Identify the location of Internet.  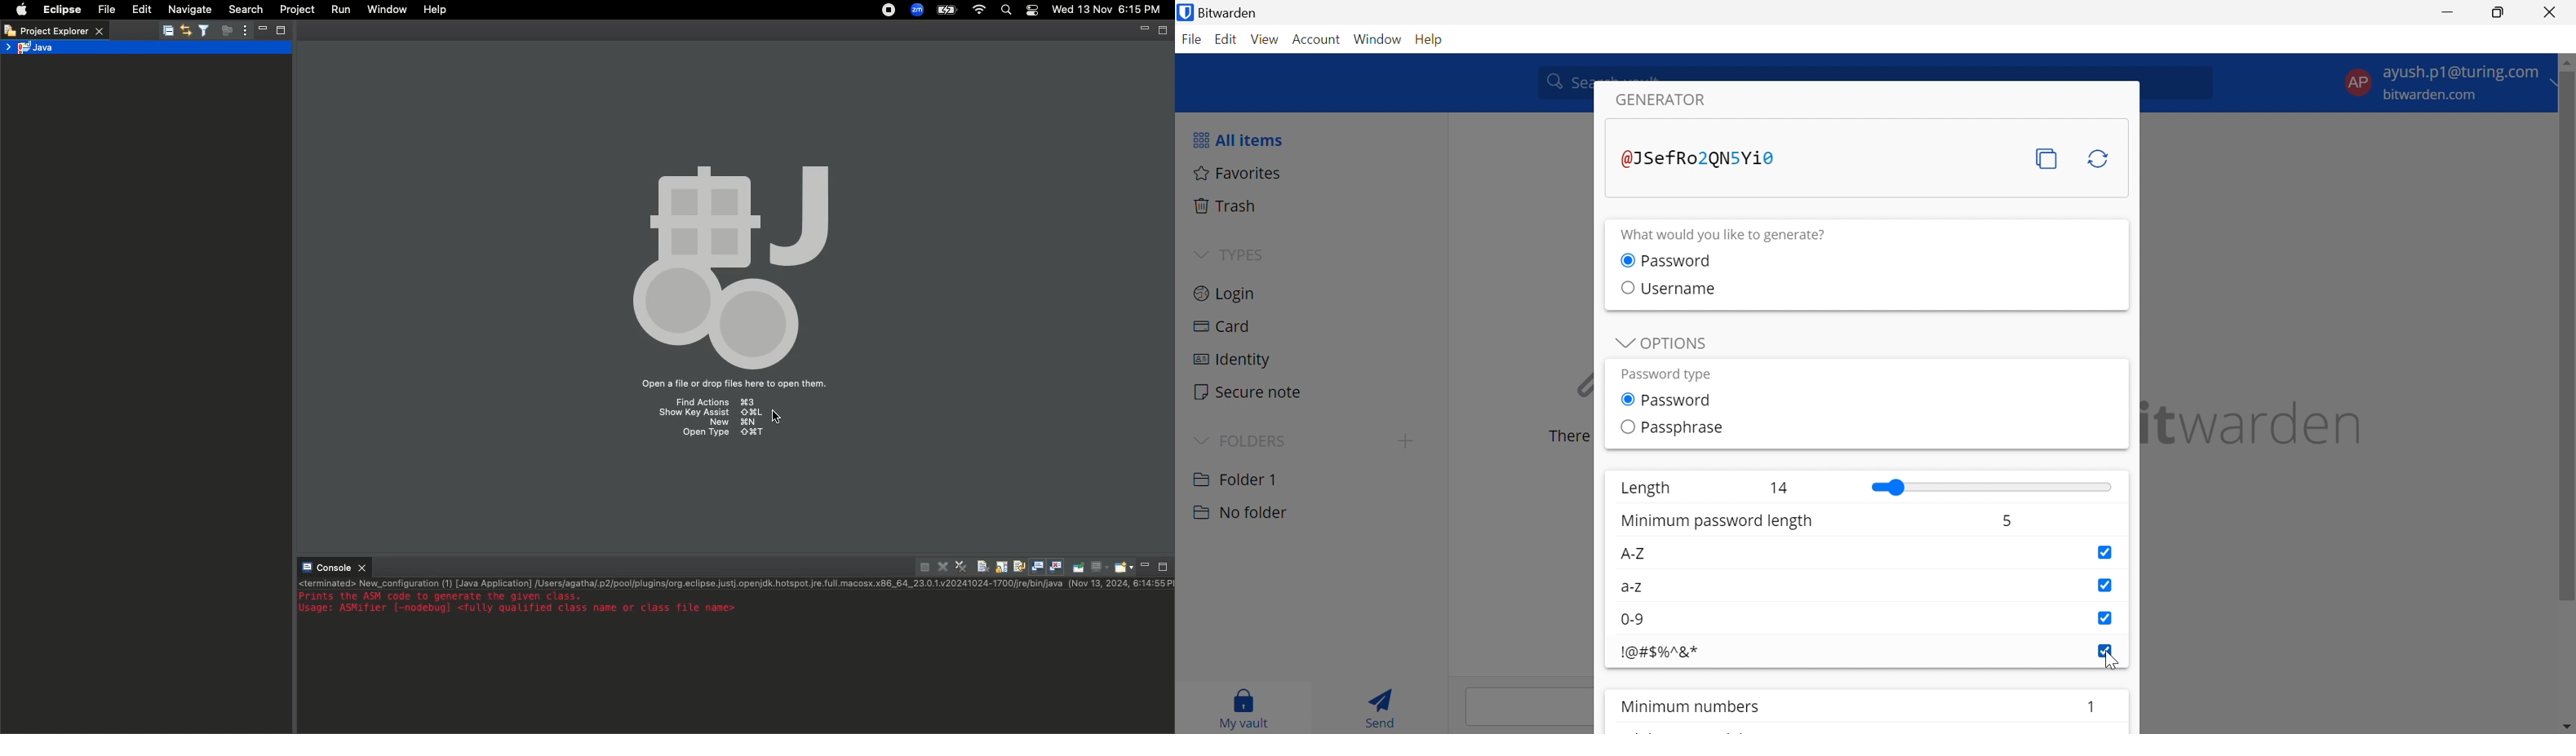
(978, 11).